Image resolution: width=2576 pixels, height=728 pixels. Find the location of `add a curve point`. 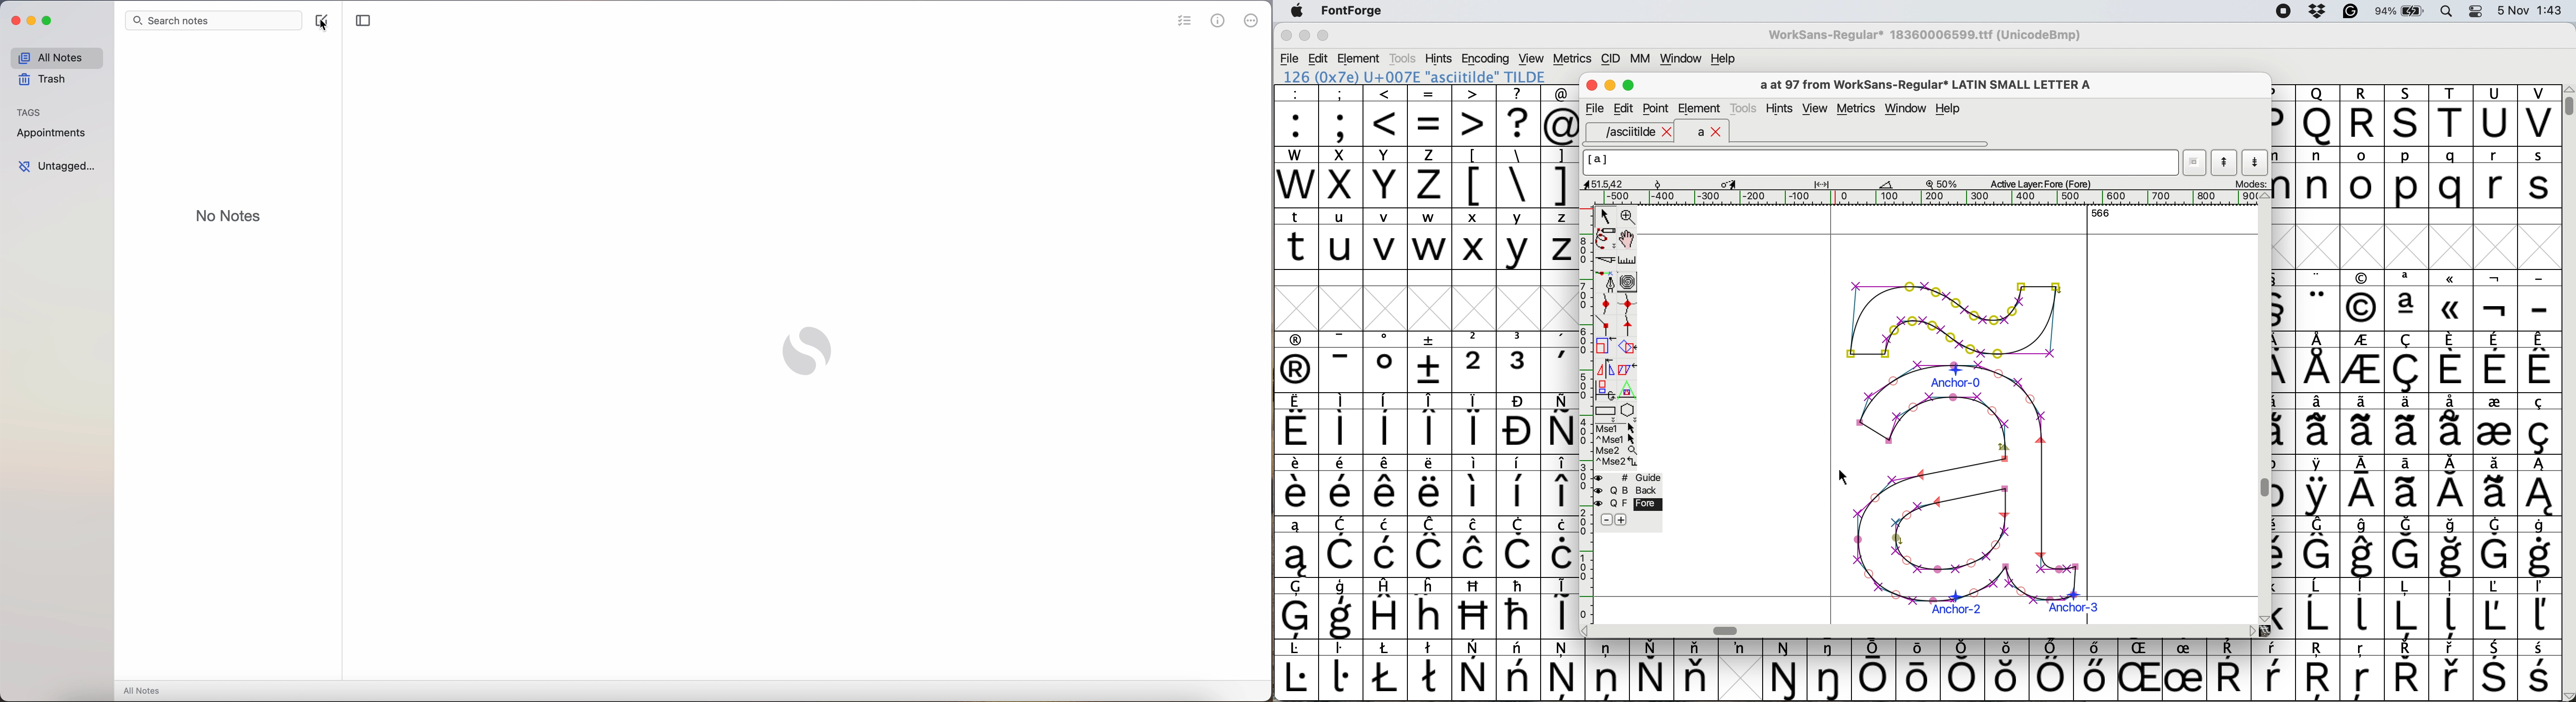

add a curve point is located at coordinates (1606, 304).